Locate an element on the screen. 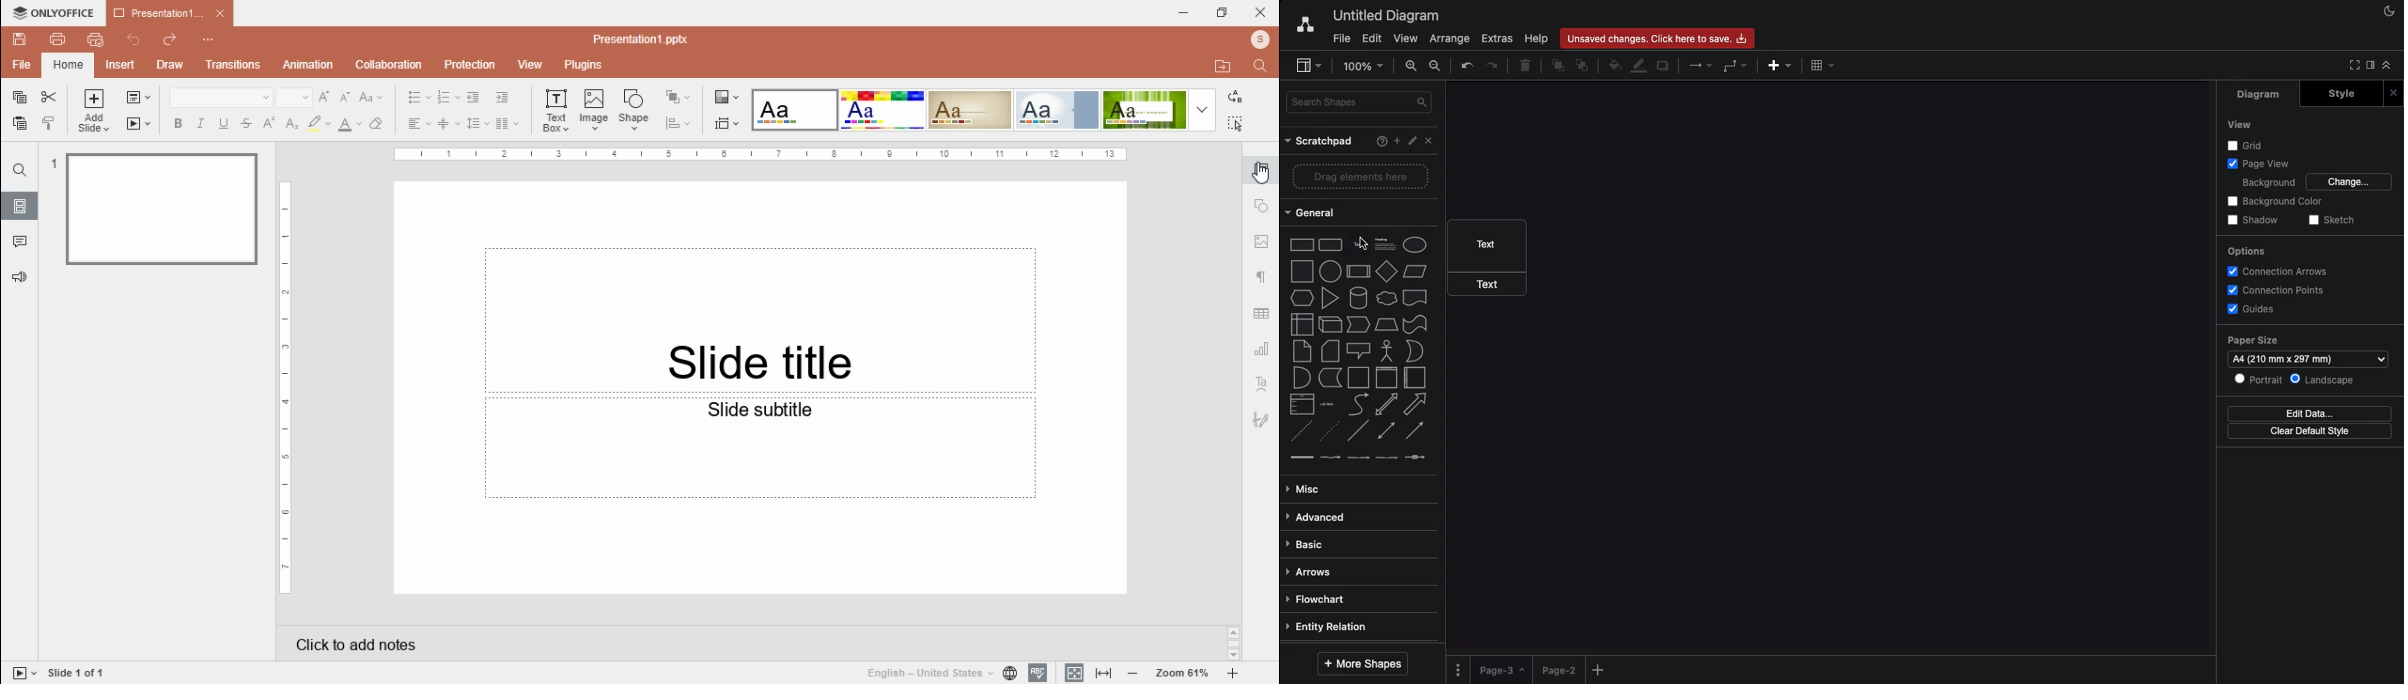 The height and width of the screenshot is (700, 2408). connector with symbol is located at coordinates (1417, 457).